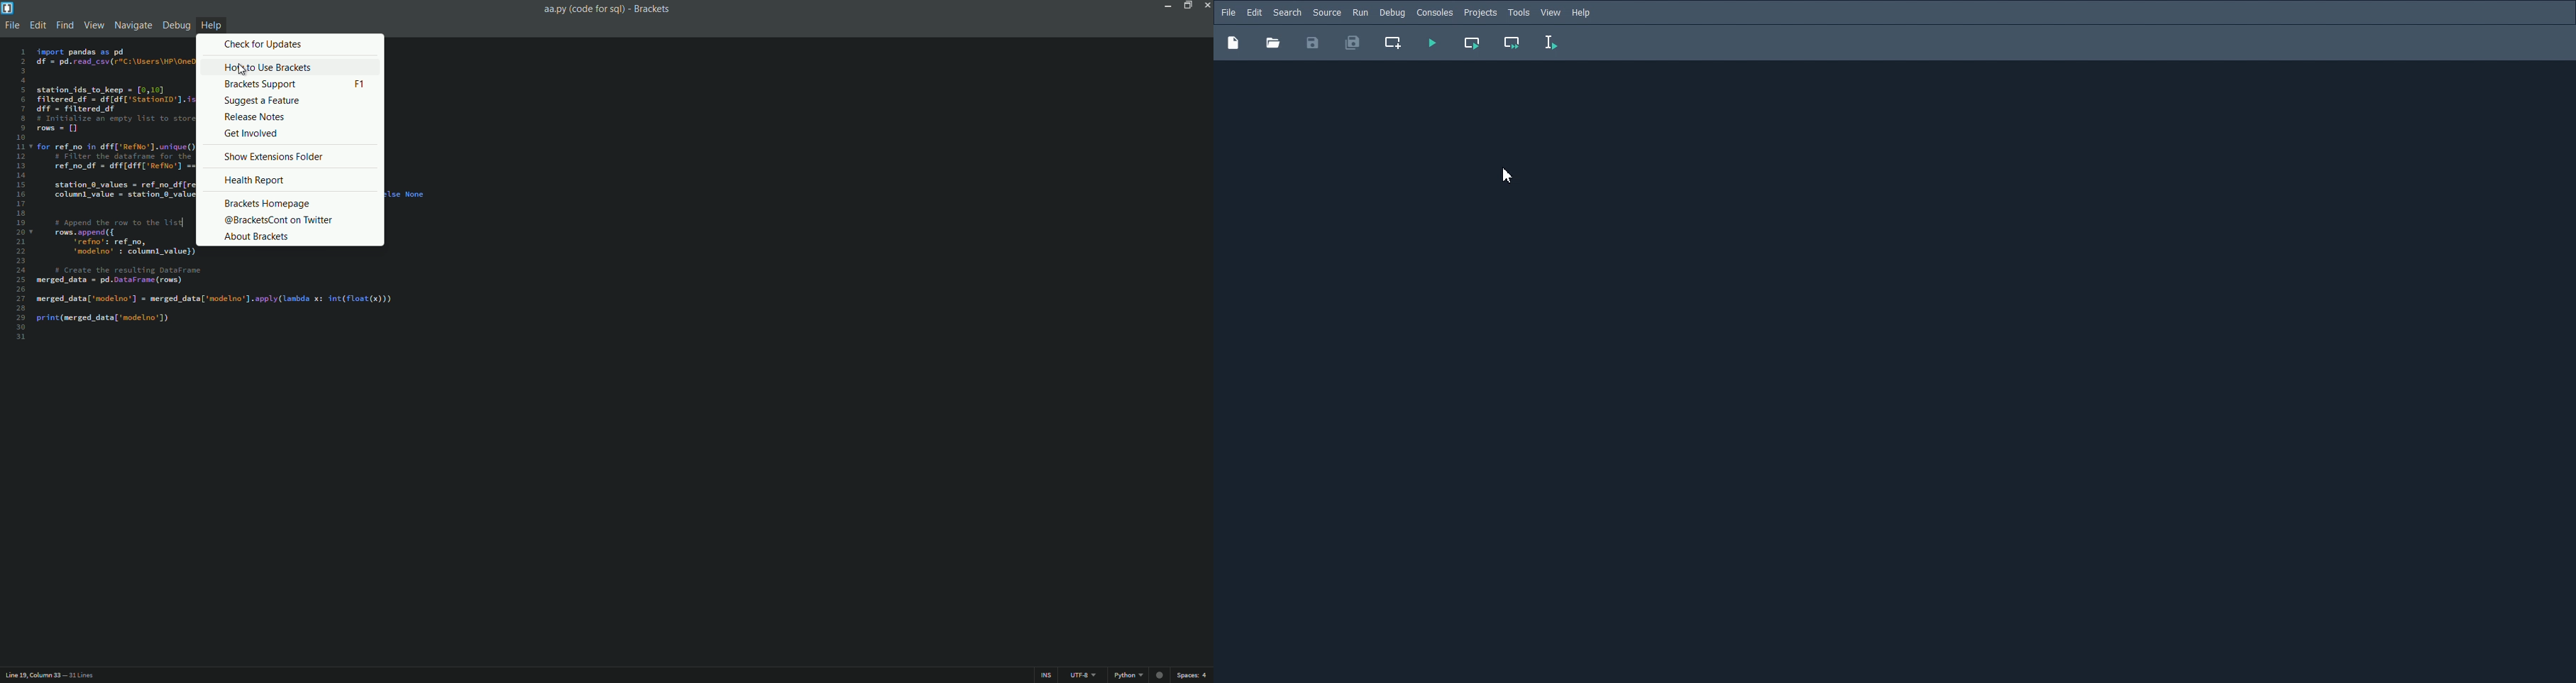 The image size is (2576, 700). Describe the element at coordinates (1272, 43) in the screenshot. I see `` at that location.